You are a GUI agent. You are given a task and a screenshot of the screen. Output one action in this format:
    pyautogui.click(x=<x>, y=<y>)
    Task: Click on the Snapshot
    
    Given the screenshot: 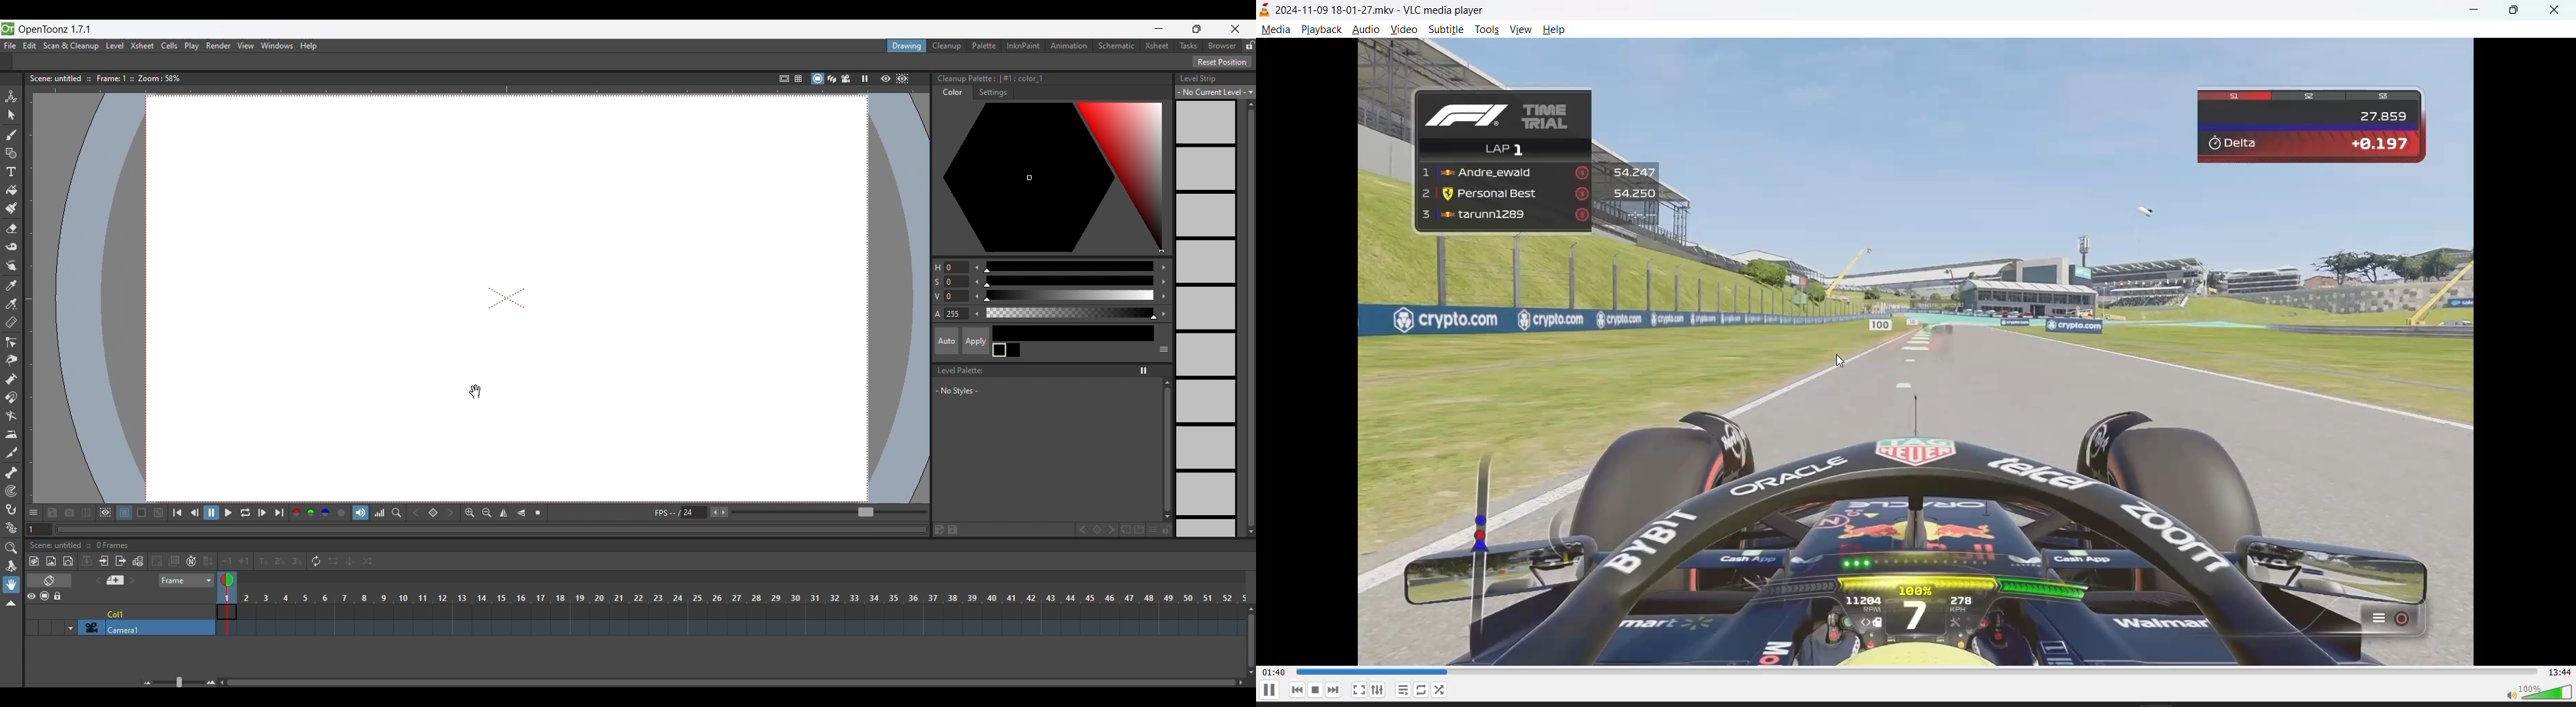 What is the action you would take?
    pyautogui.click(x=69, y=513)
    